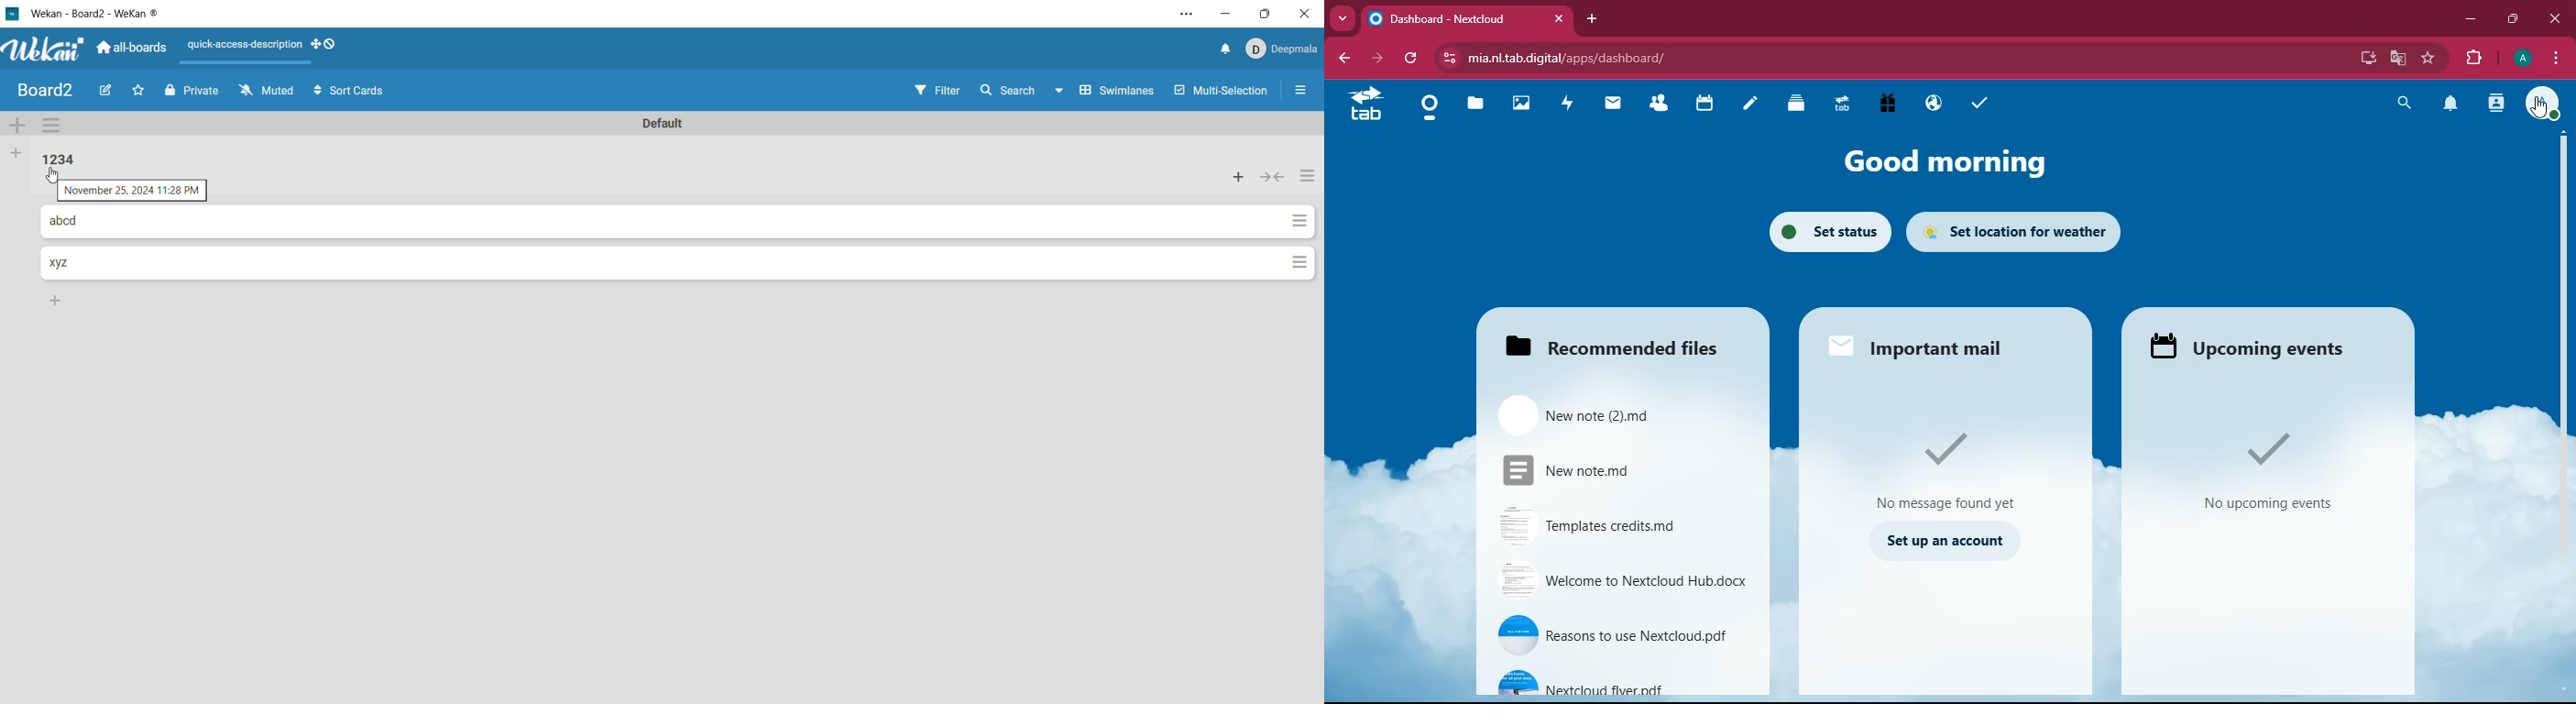 The image size is (2576, 728). What do you see at coordinates (1795, 104) in the screenshot?
I see `layers` at bounding box center [1795, 104].